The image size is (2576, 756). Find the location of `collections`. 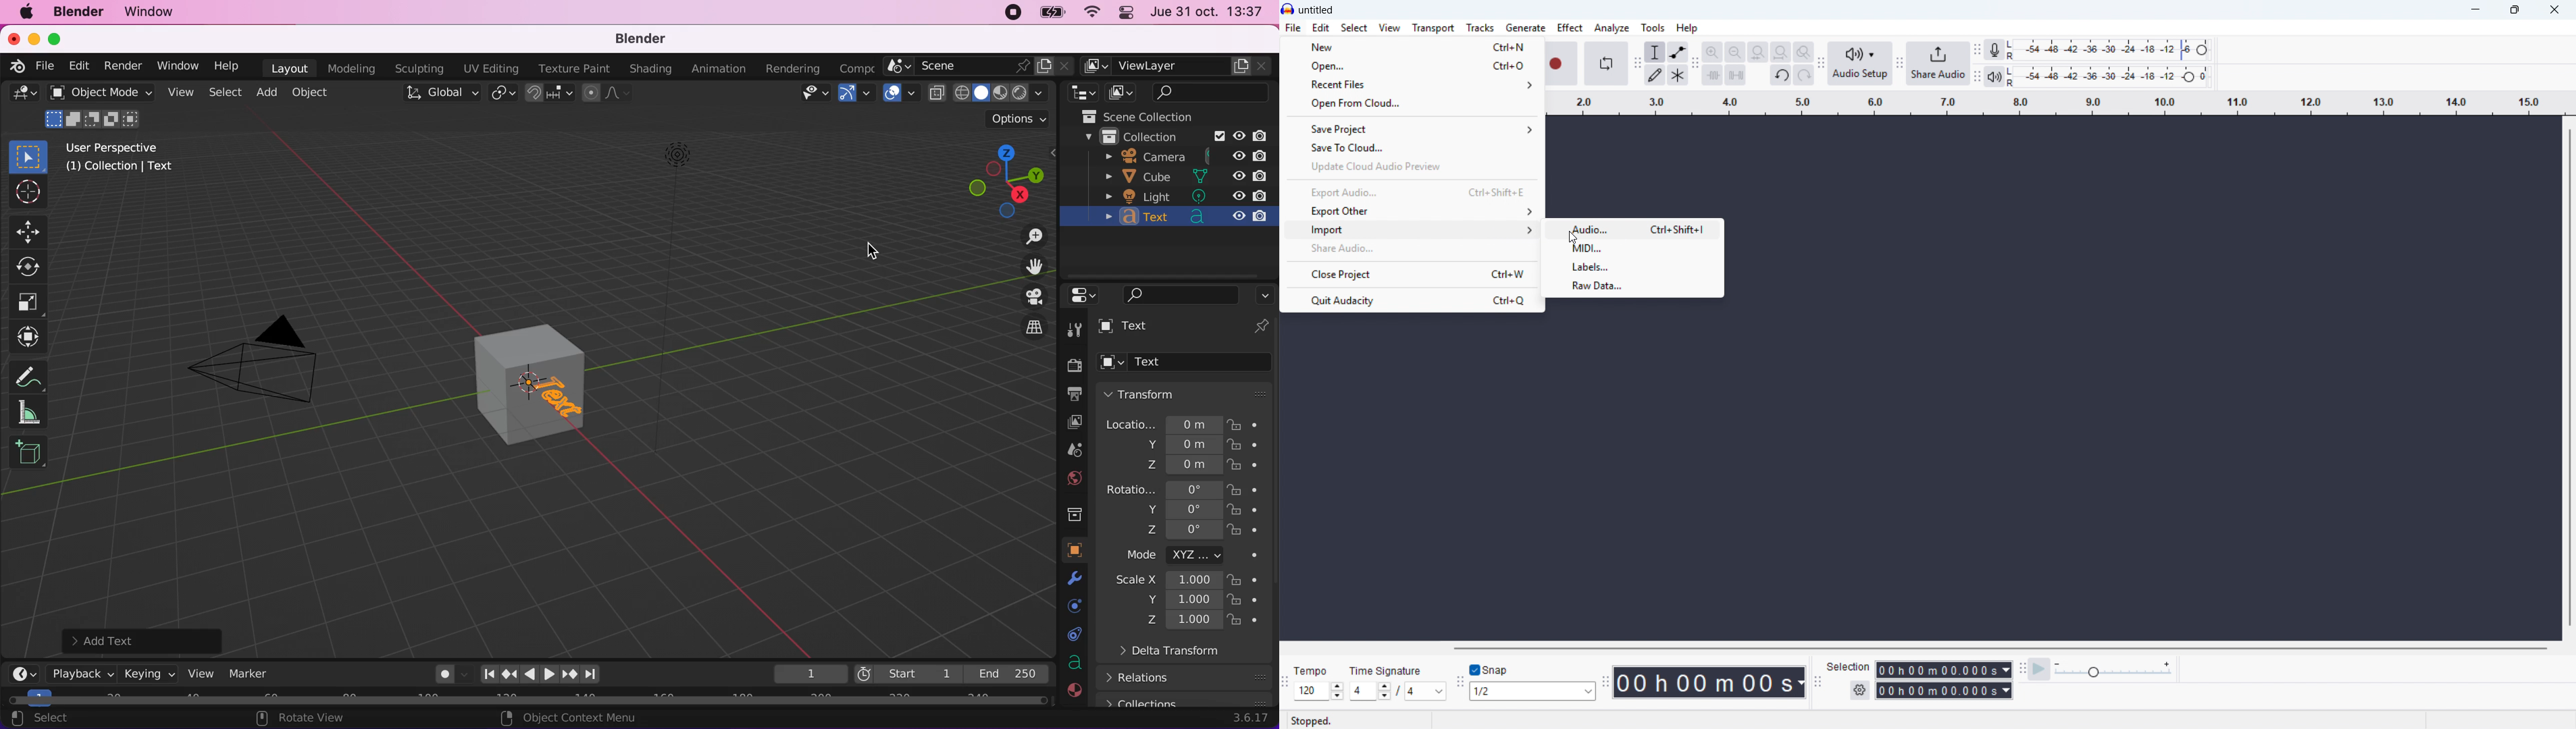

collections is located at coordinates (1190, 701).